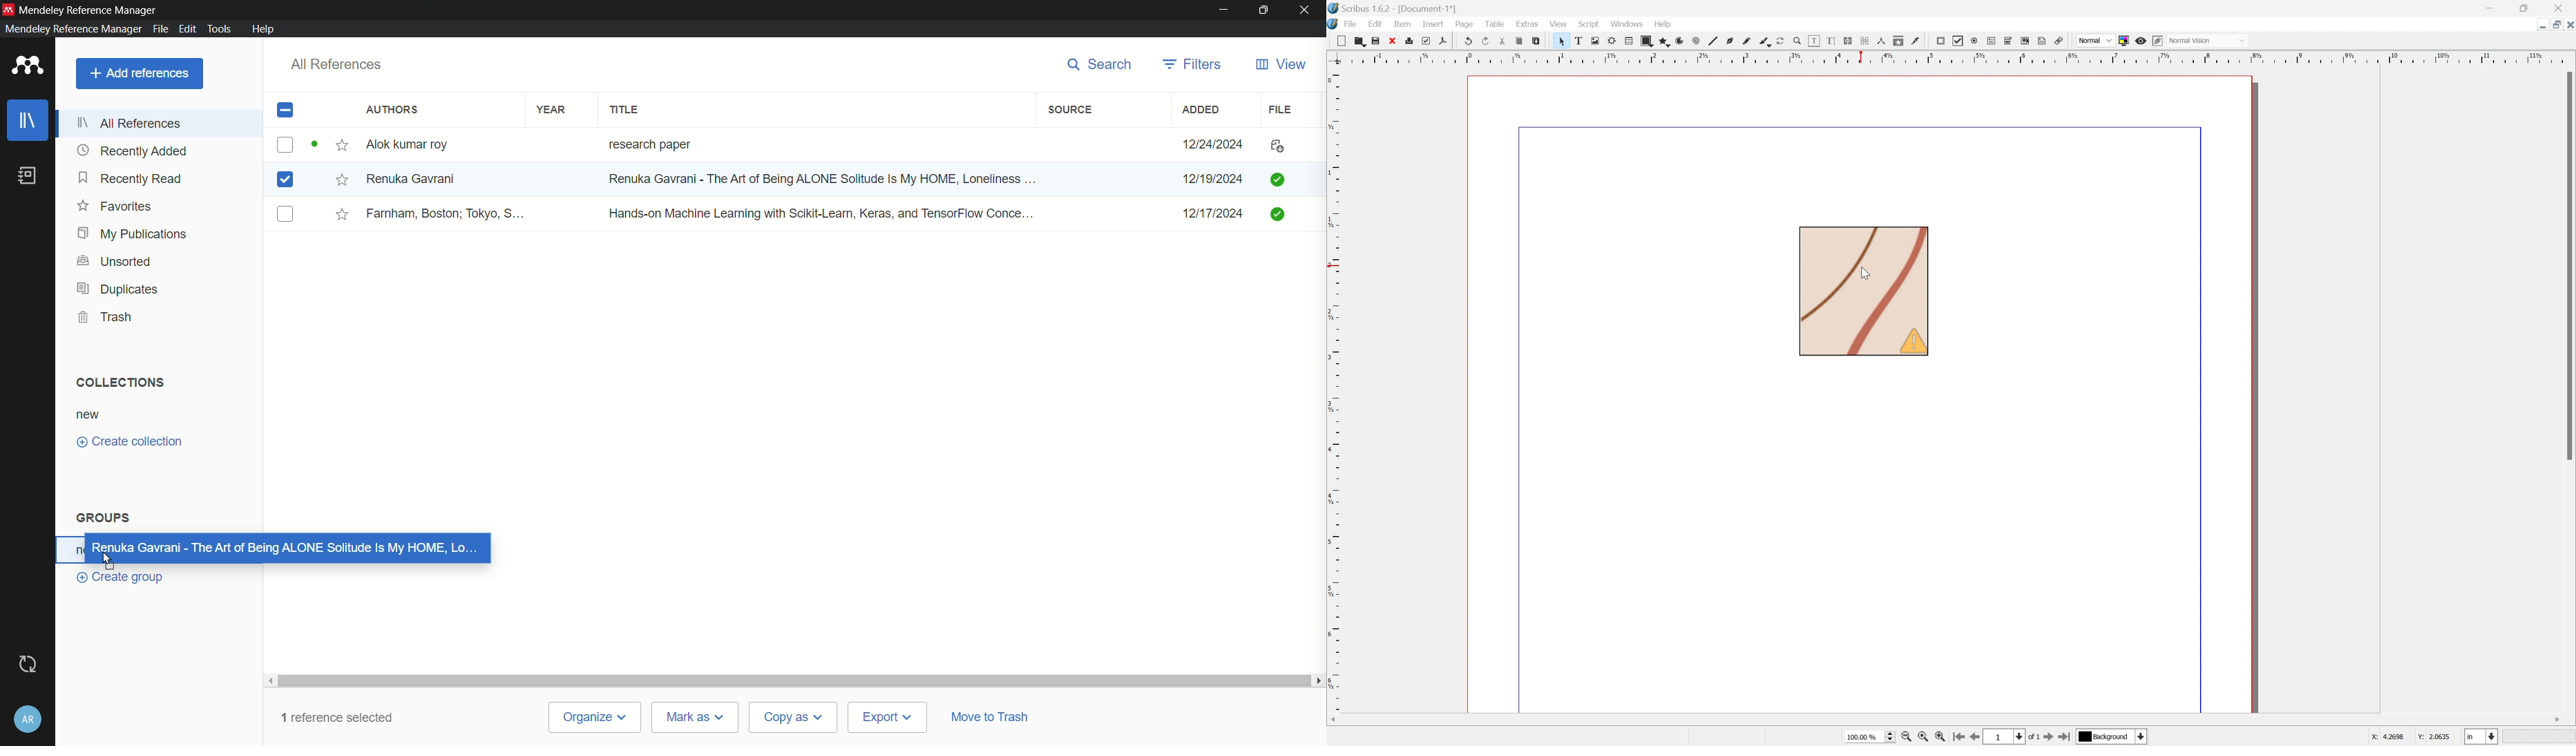 Image resolution: width=2576 pixels, height=756 pixels. I want to click on Current zoom level, so click(1870, 736).